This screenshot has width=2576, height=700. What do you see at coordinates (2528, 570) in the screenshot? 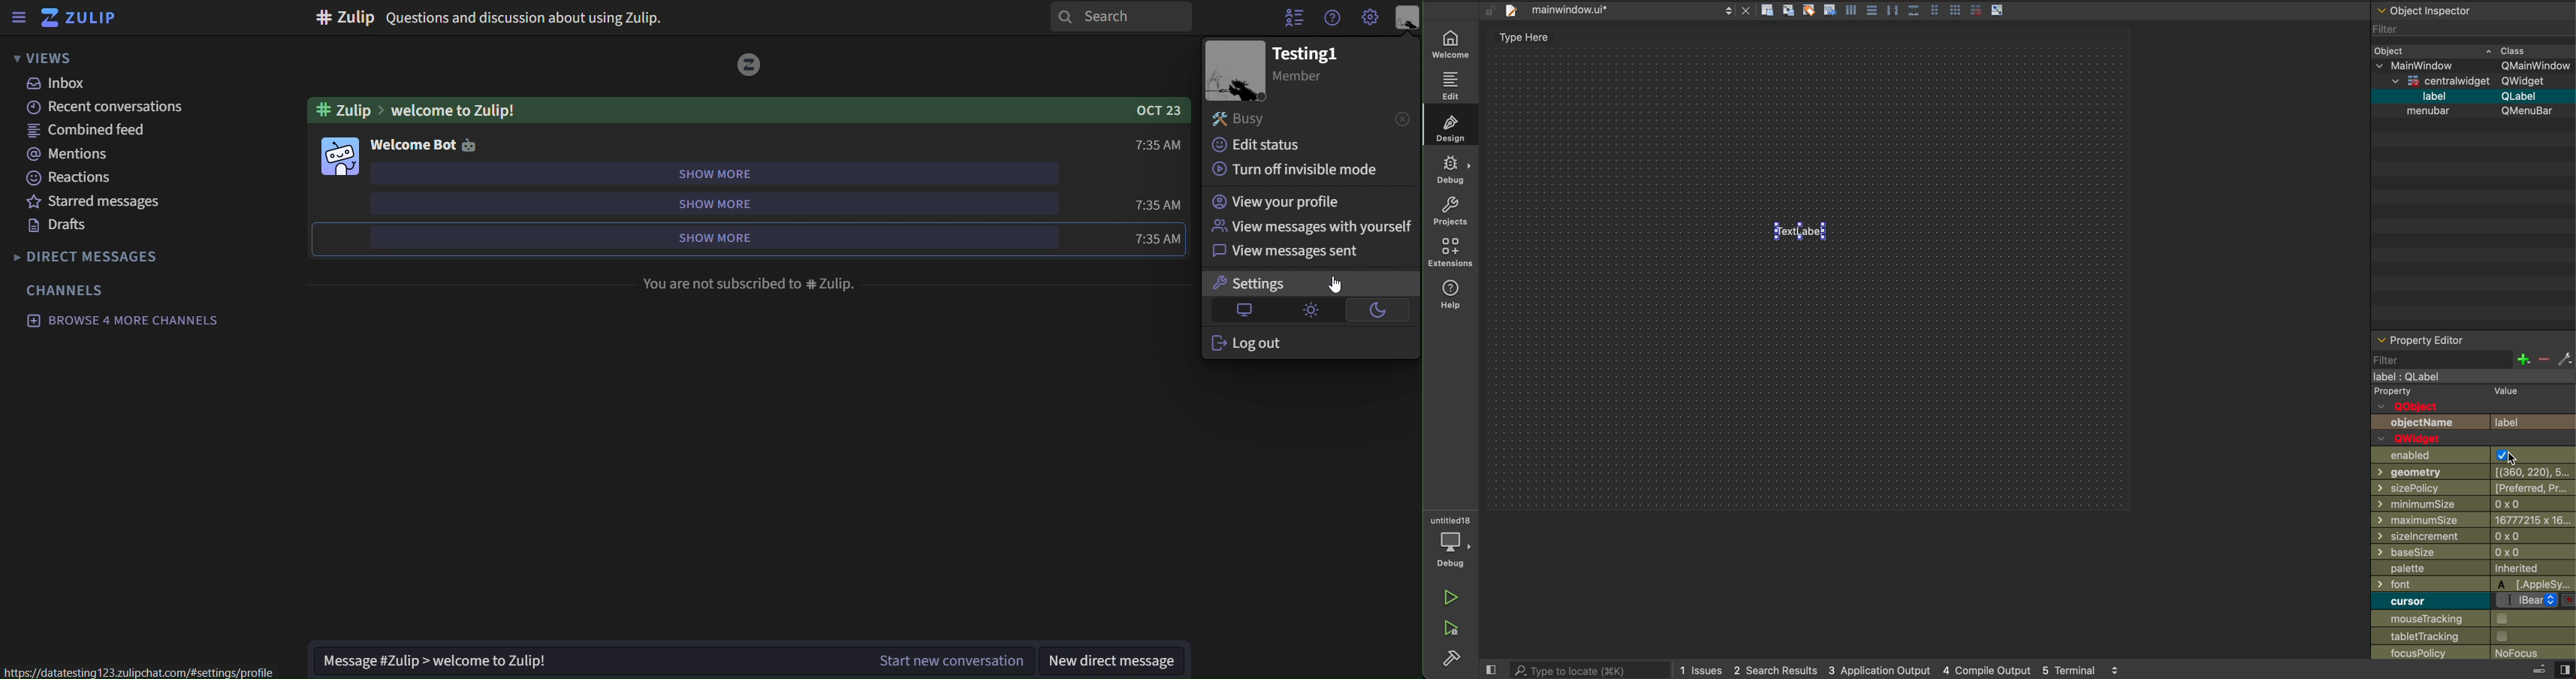
I see `inherited` at bounding box center [2528, 570].